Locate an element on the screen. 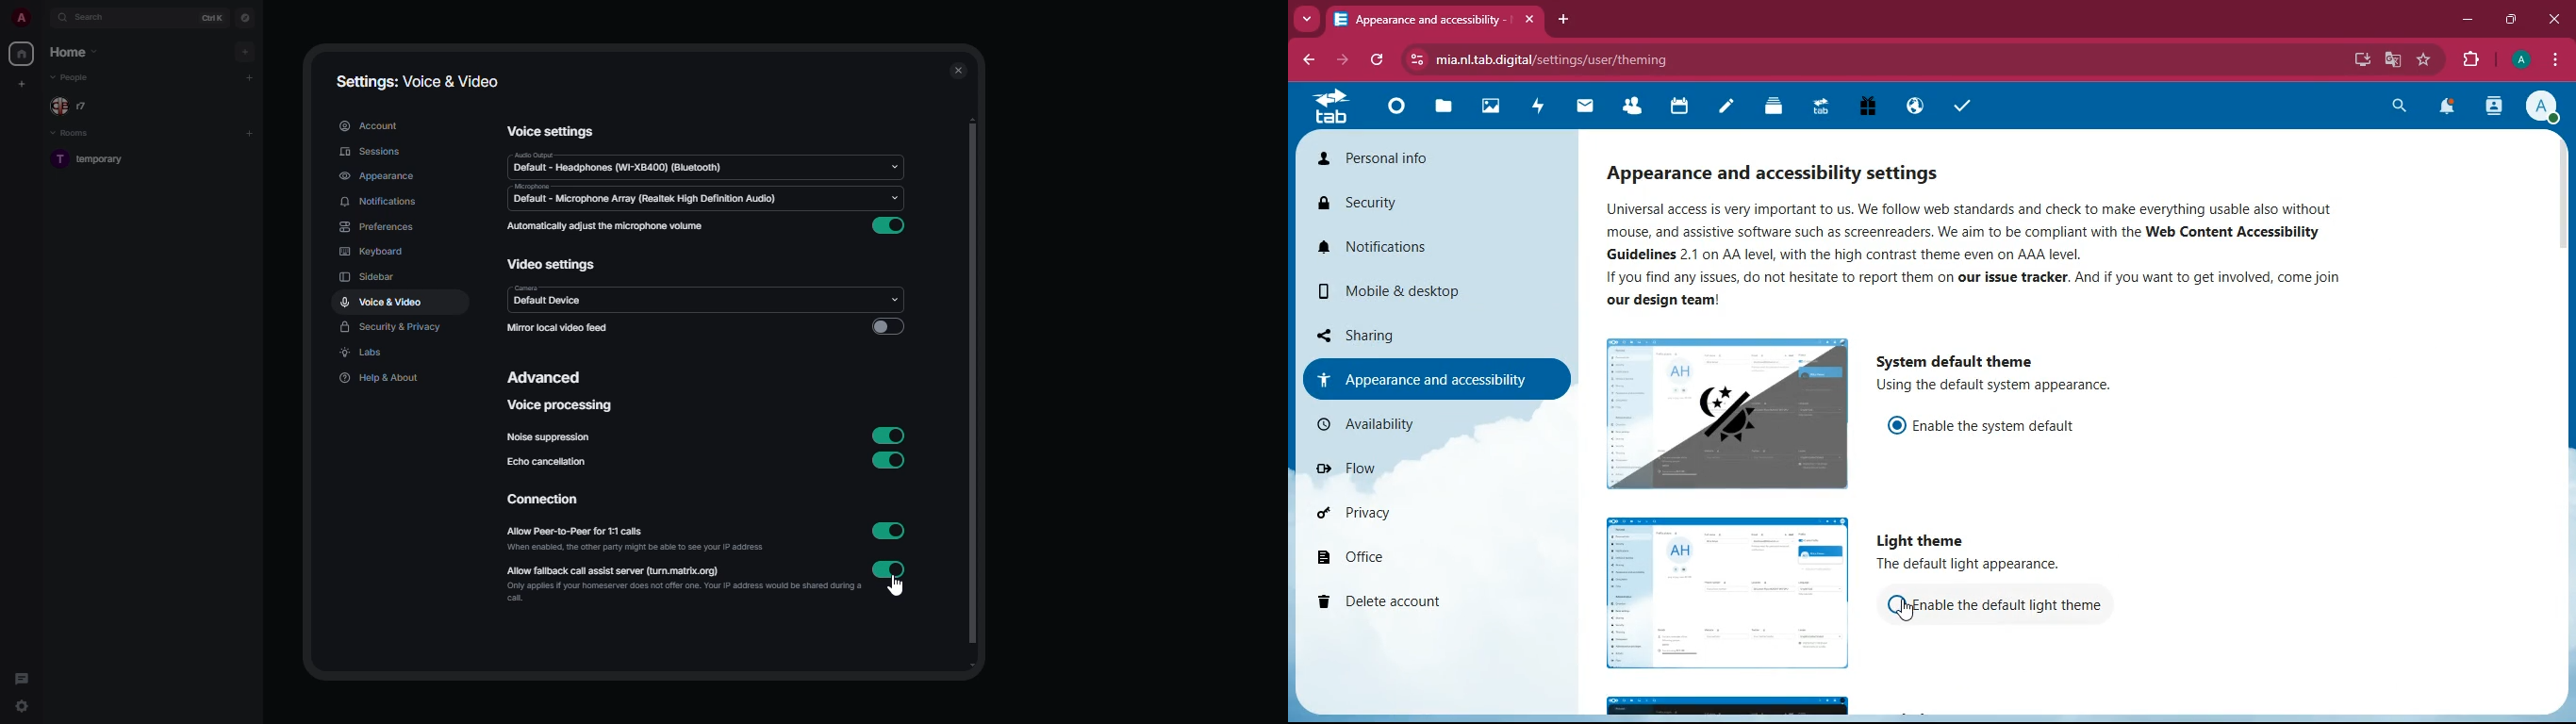 This screenshot has height=728, width=2576. close tab is located at coordinates (1532, 20).